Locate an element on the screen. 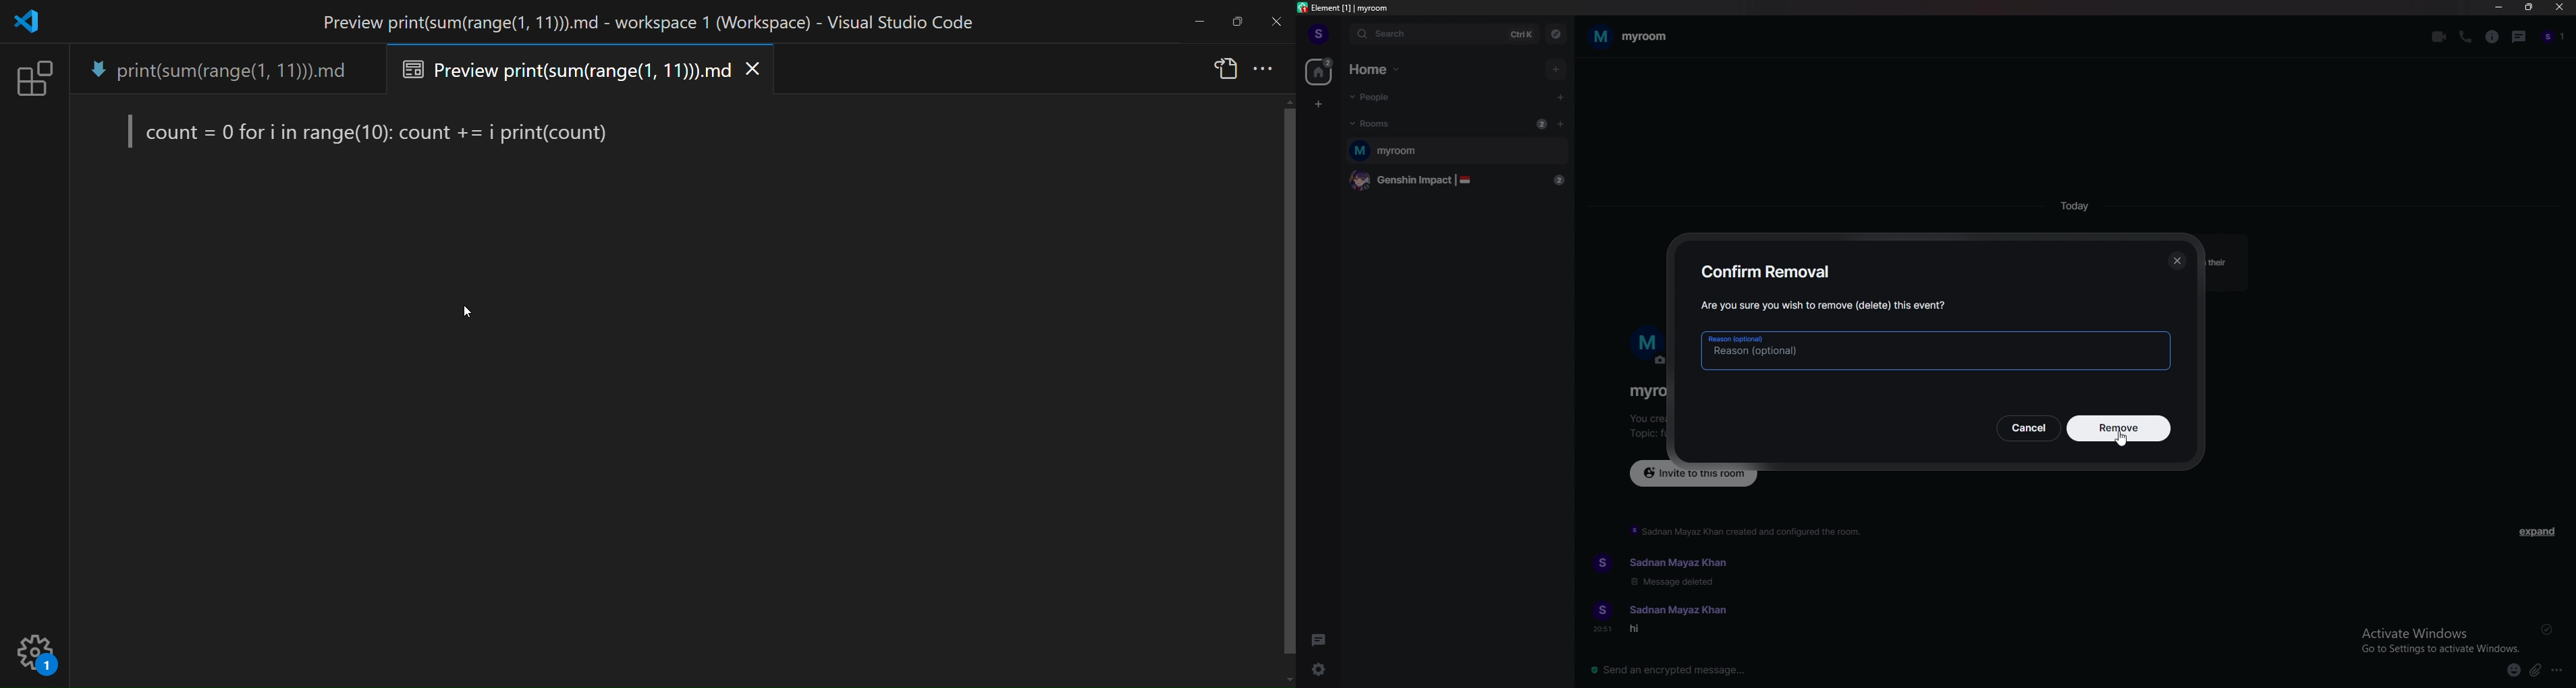 This screenshot has height=700, width=2576. settings is located at coordinates (1318, 669).